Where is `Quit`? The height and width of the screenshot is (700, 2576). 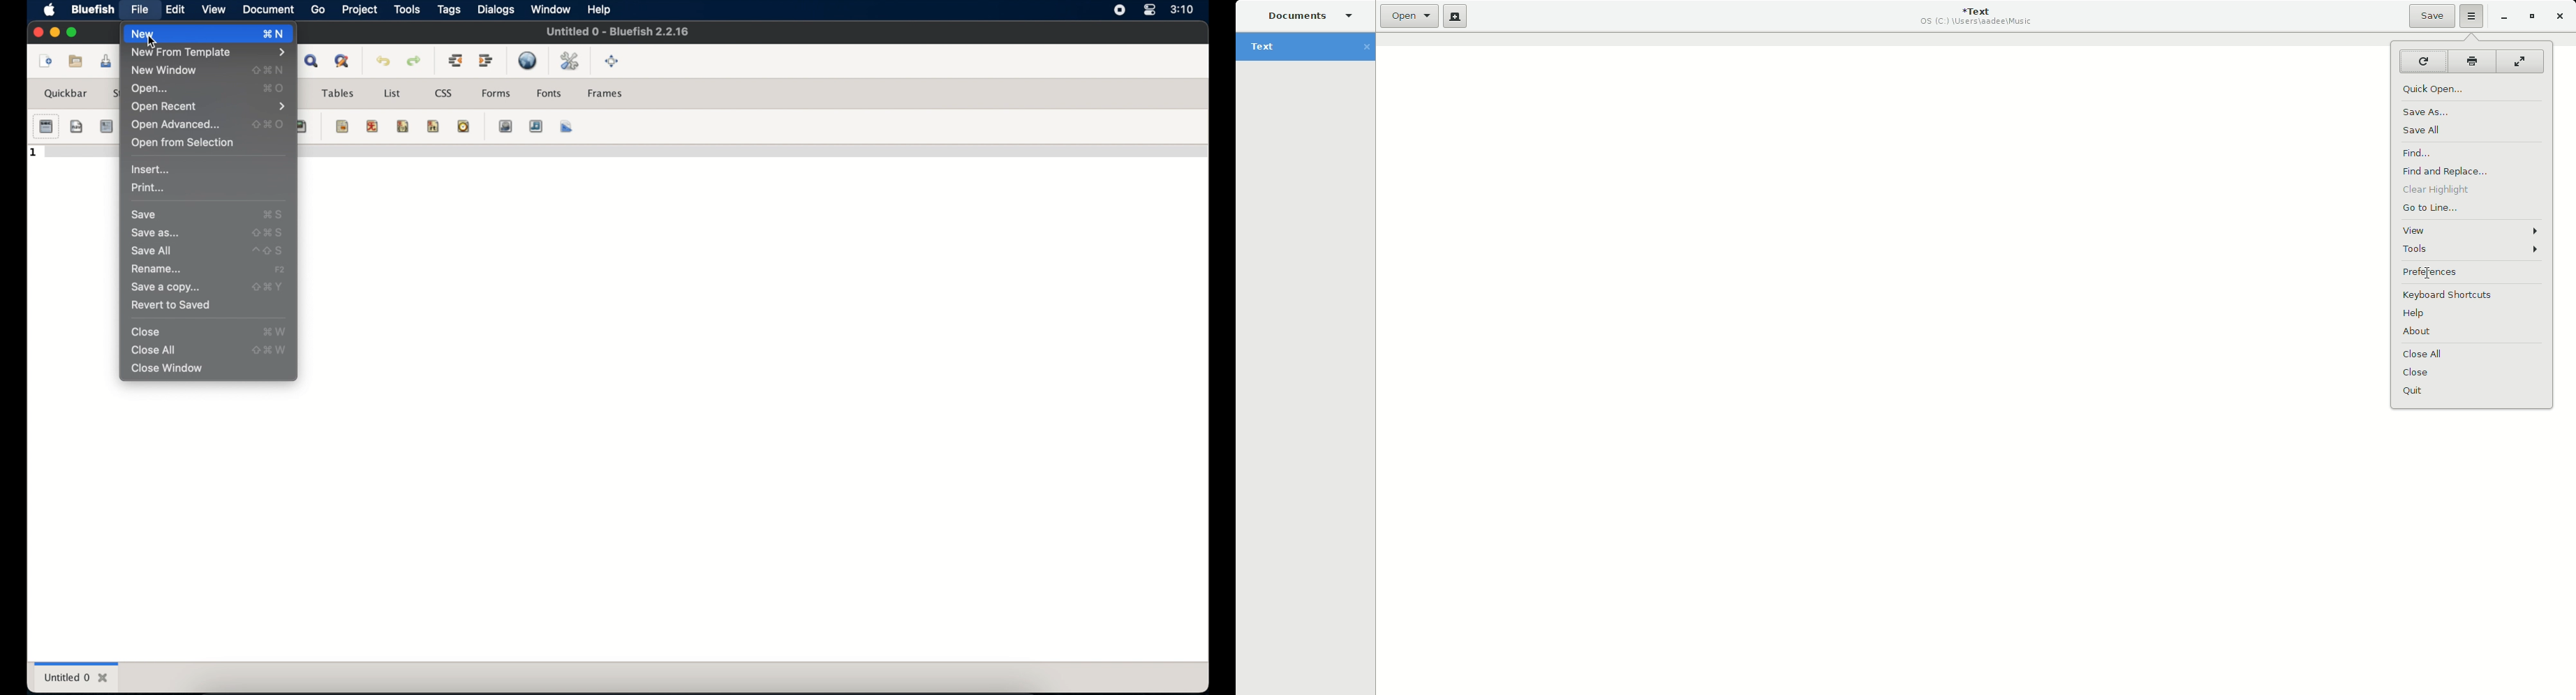 Quit is located at coordinates (2413, 390).